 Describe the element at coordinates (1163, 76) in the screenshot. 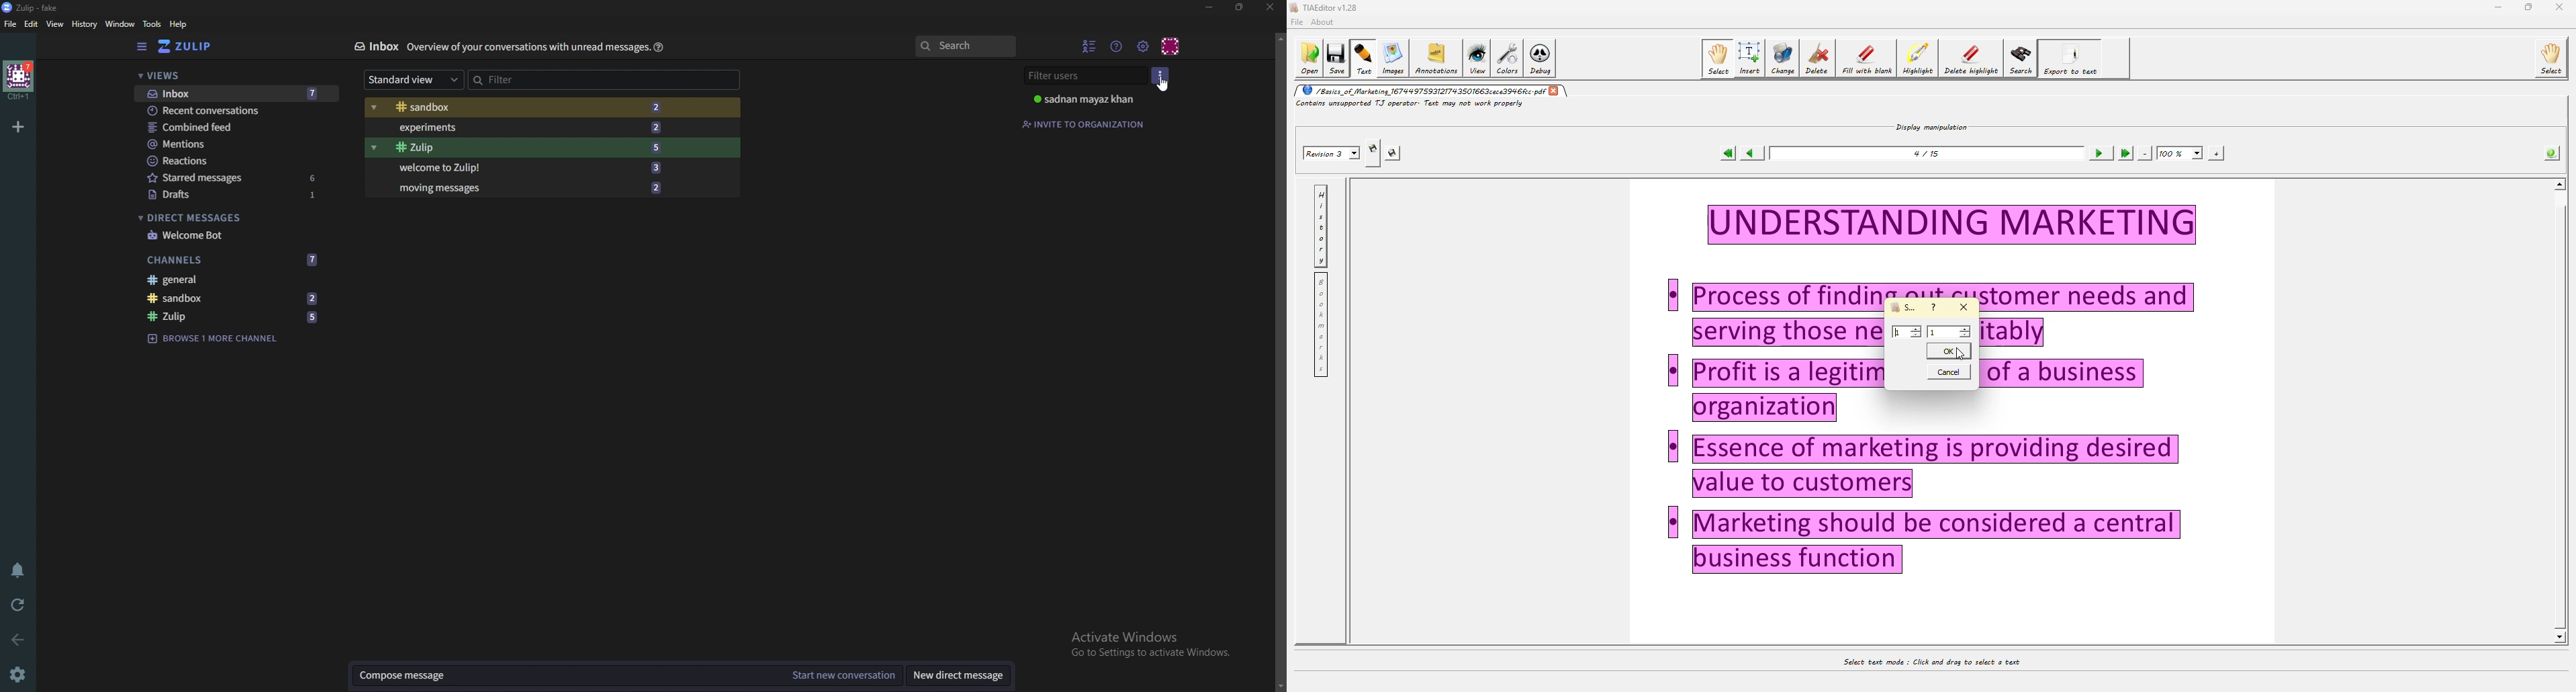

I see `User list style` at that location.